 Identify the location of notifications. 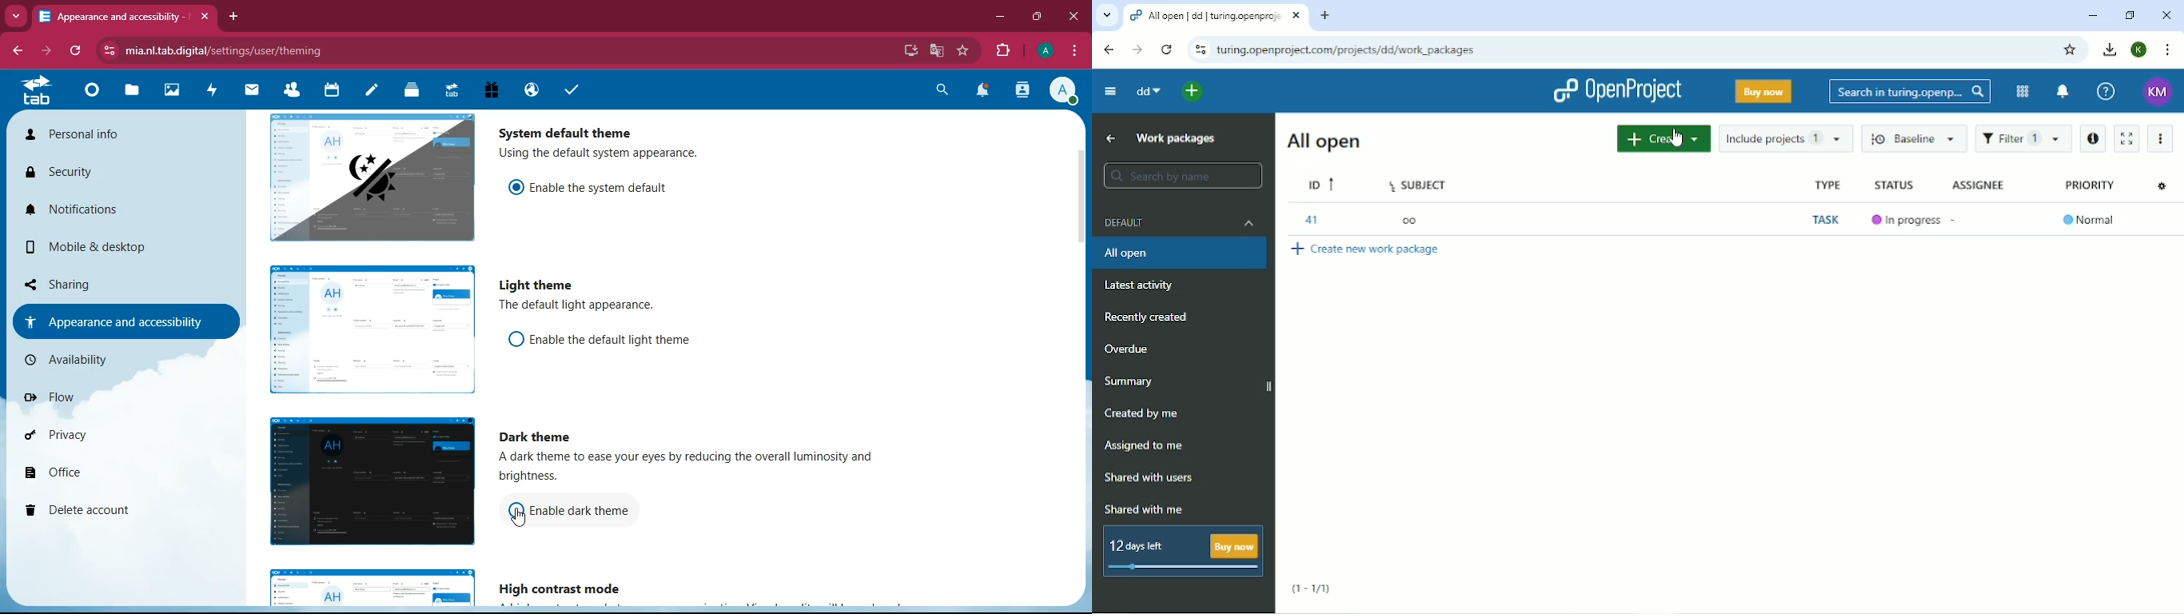
(984, 92).